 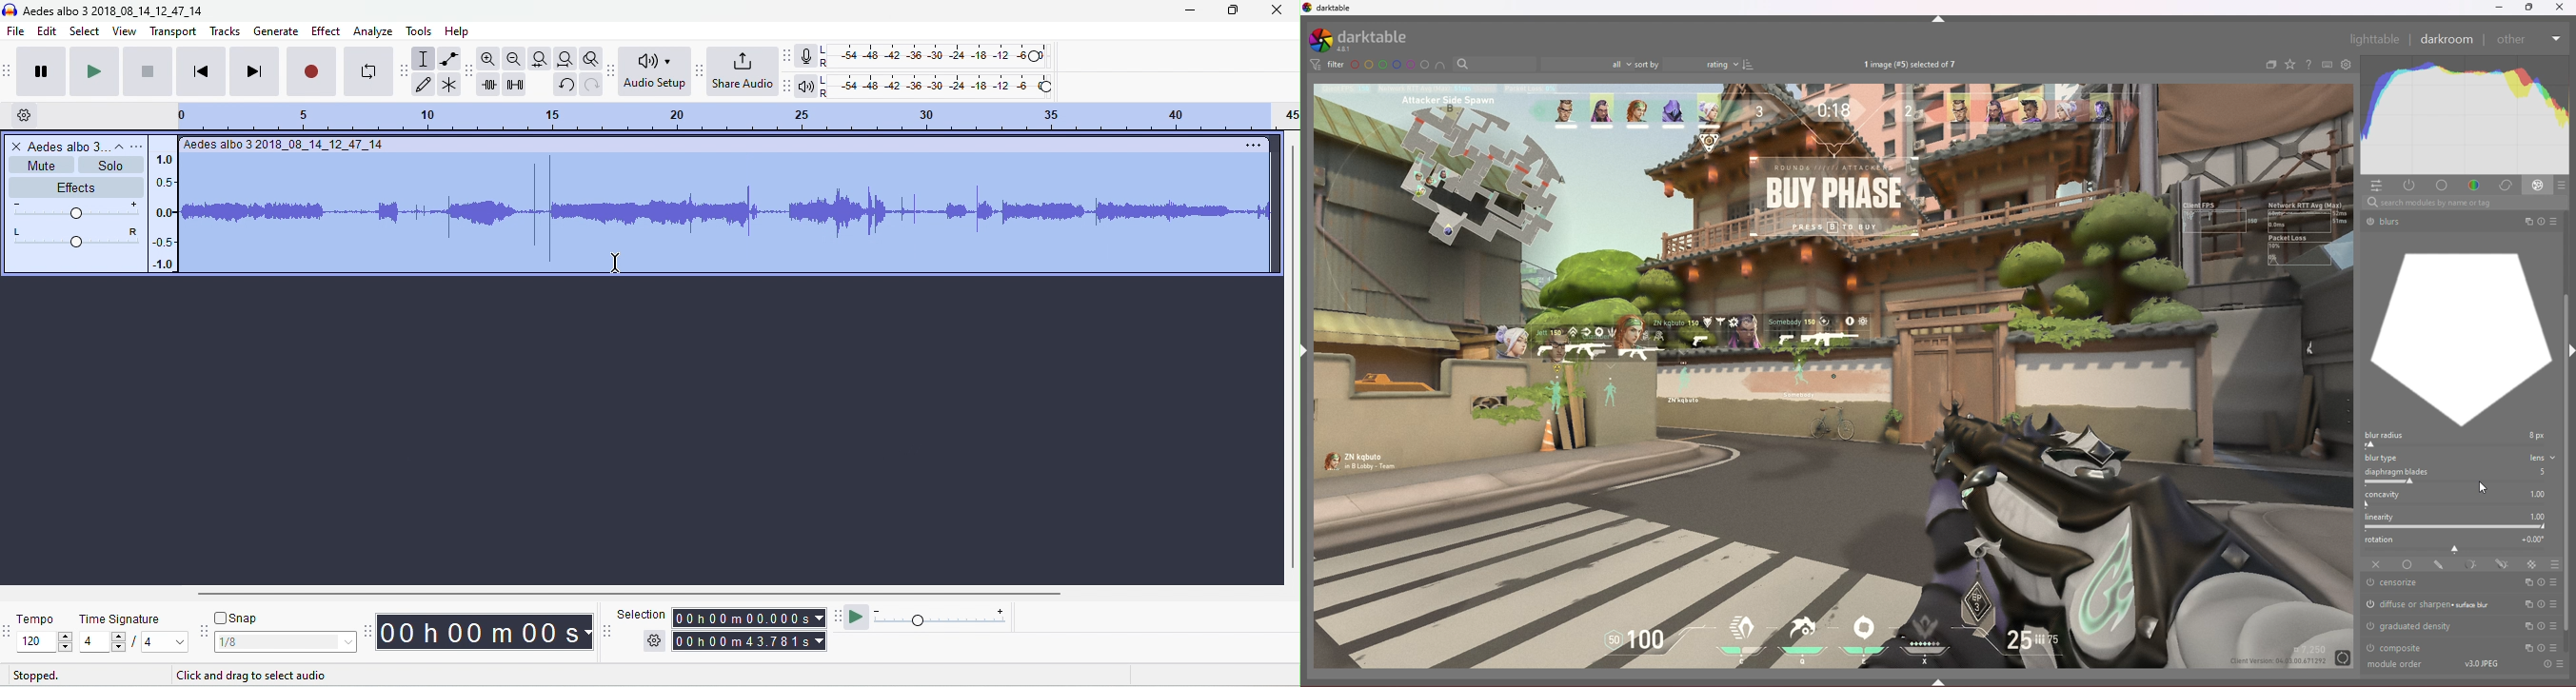 I want to click on color label, so click(x=1389, y=64).